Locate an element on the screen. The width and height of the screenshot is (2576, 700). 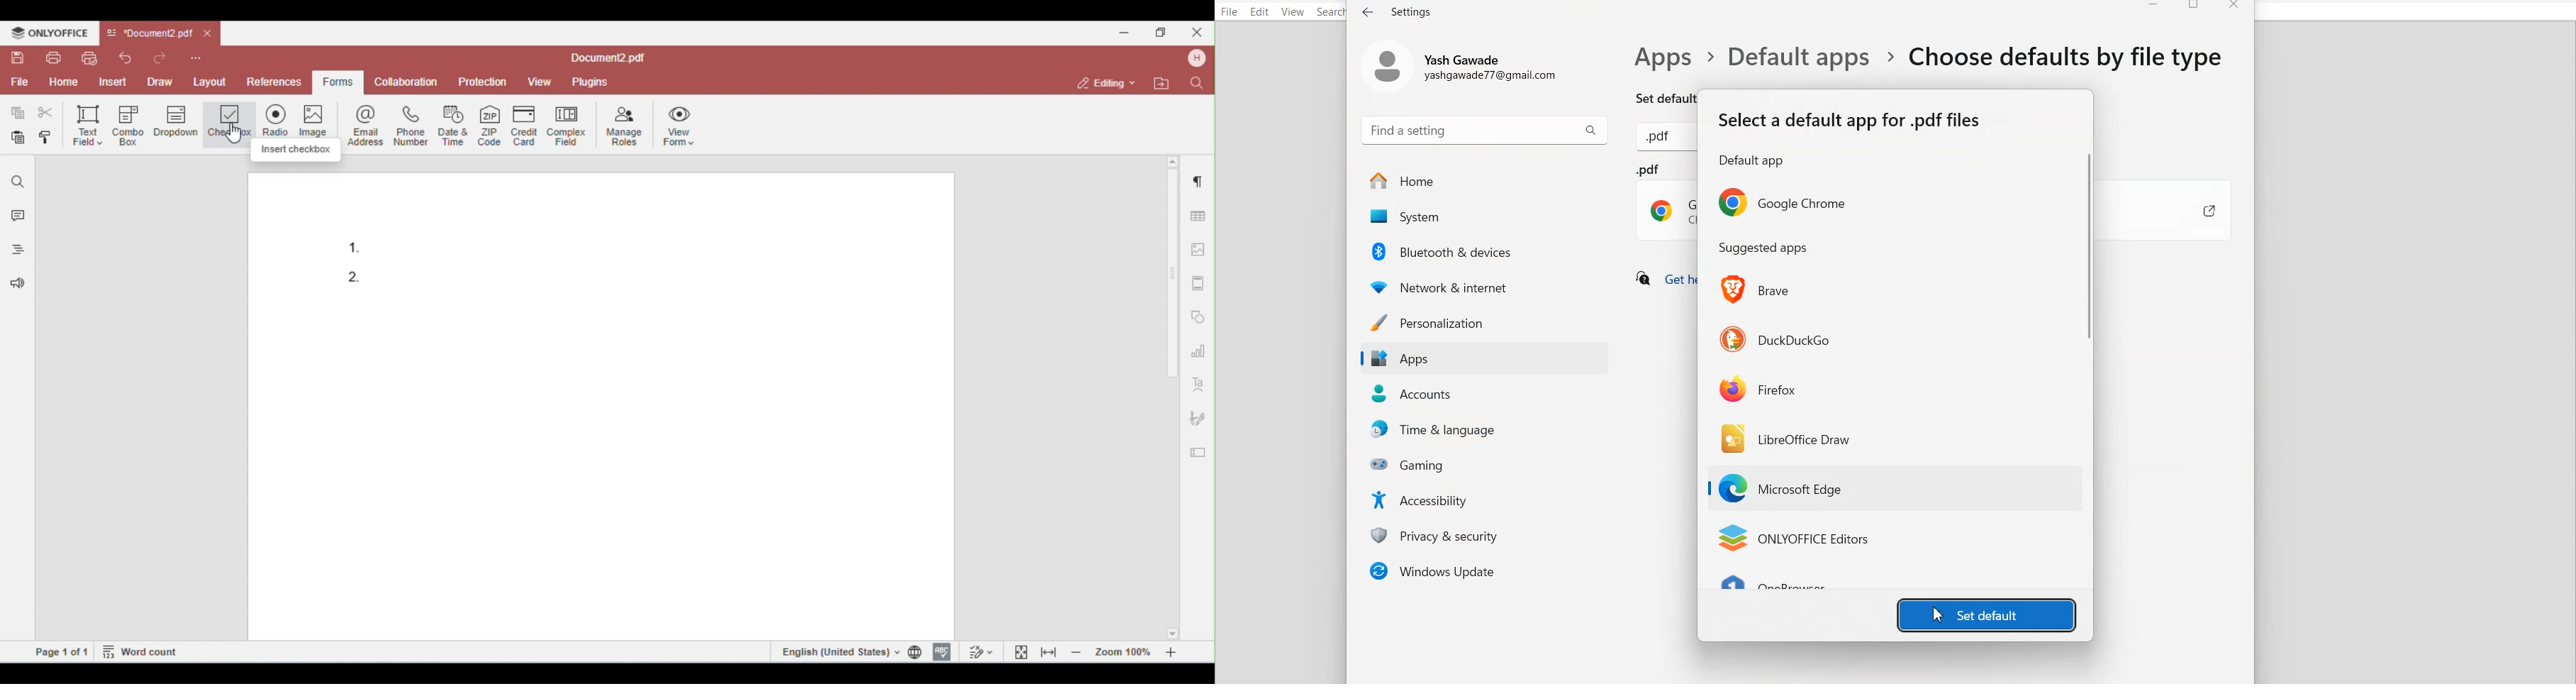
System is located at coordinates (1483, 217).